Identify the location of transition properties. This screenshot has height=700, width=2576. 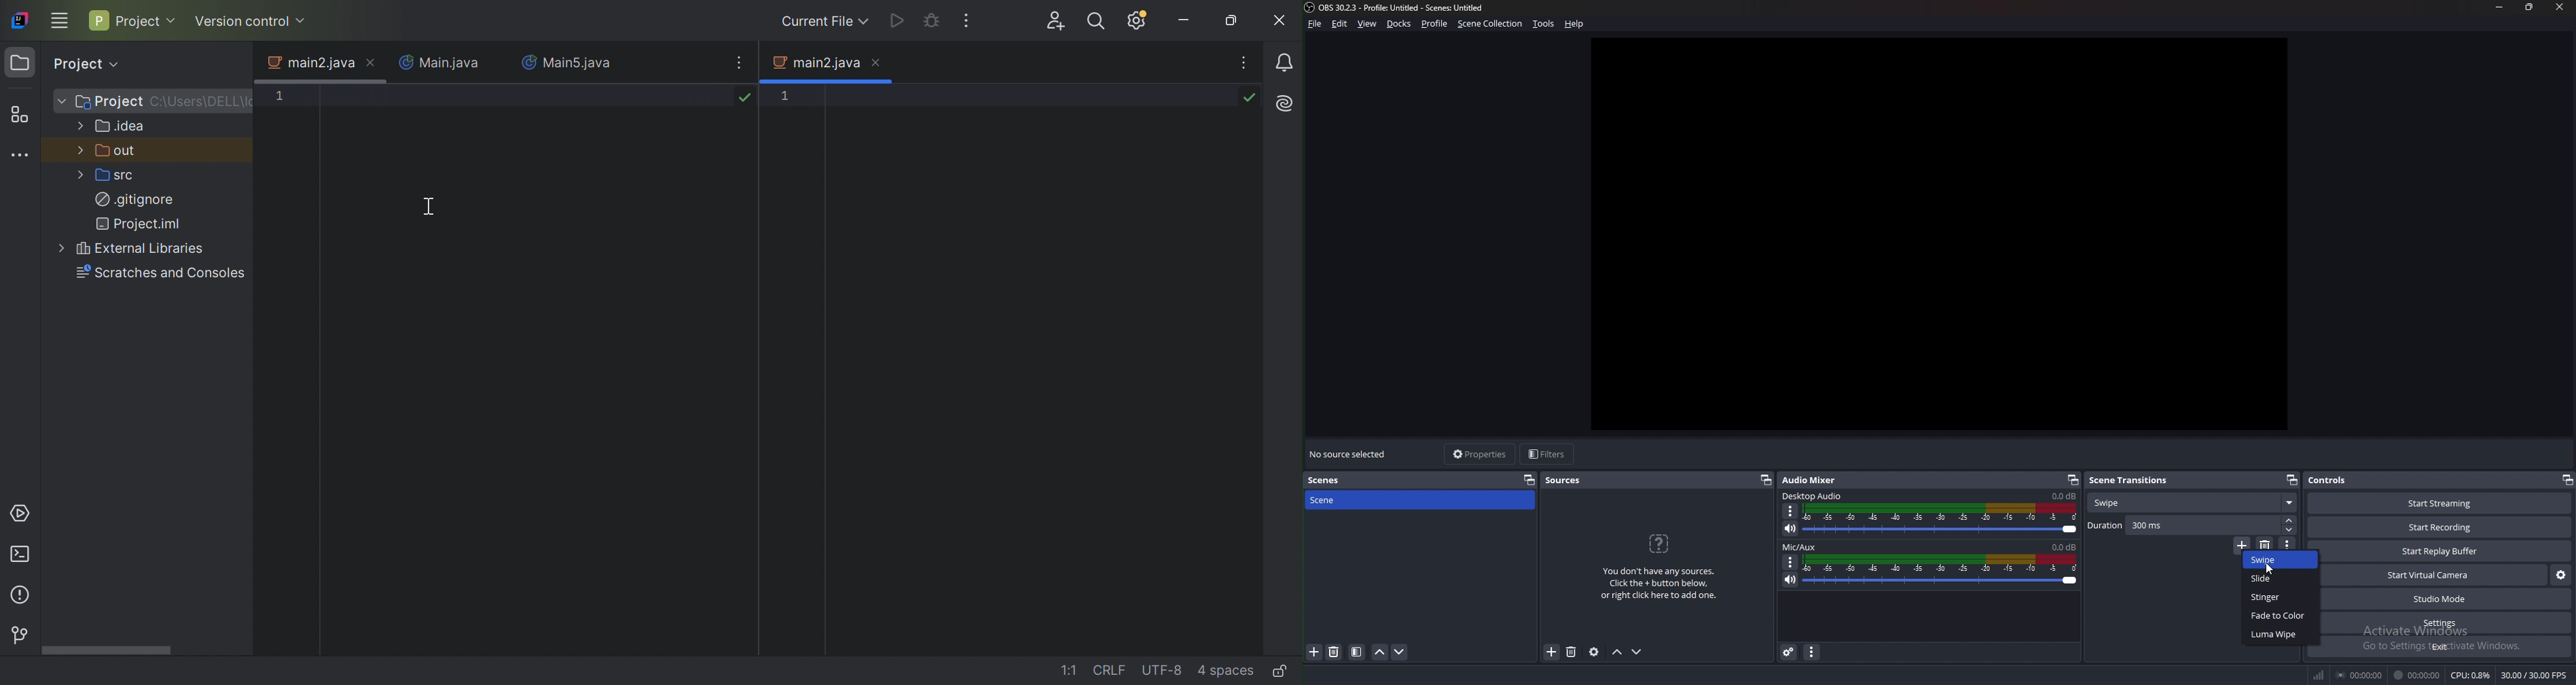
(2288, 543).